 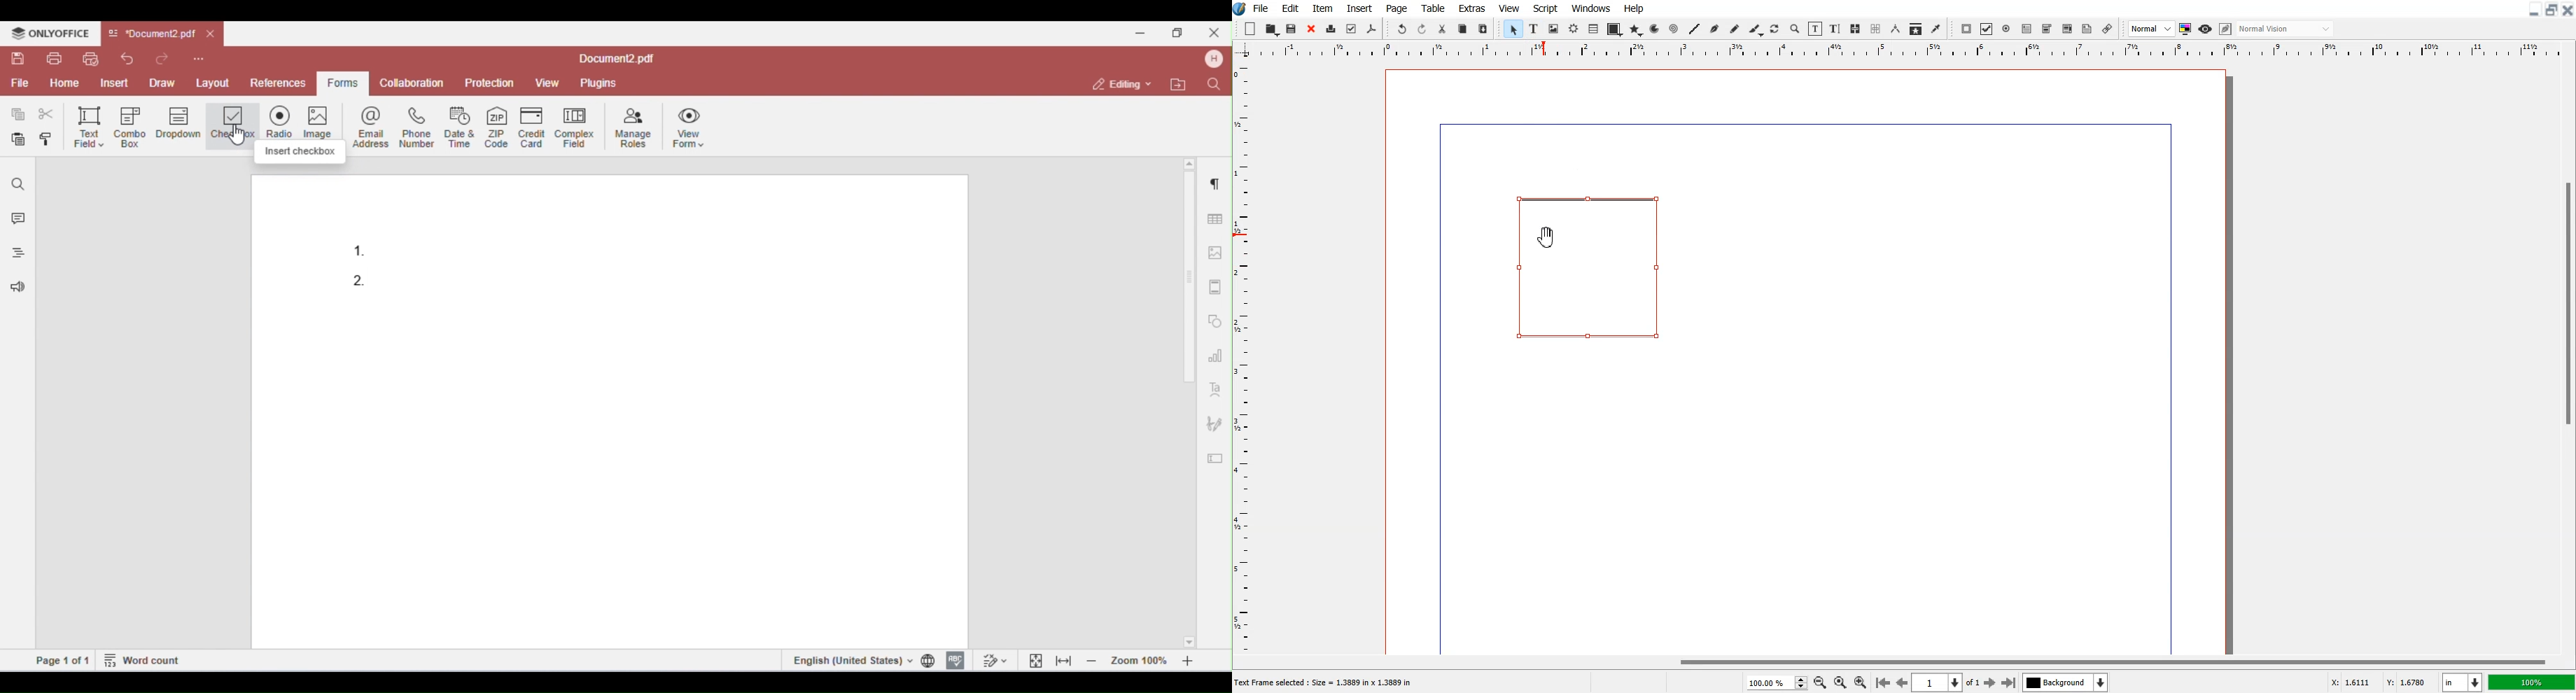 I want to click on Select Item, so click(x=1514, y=29).